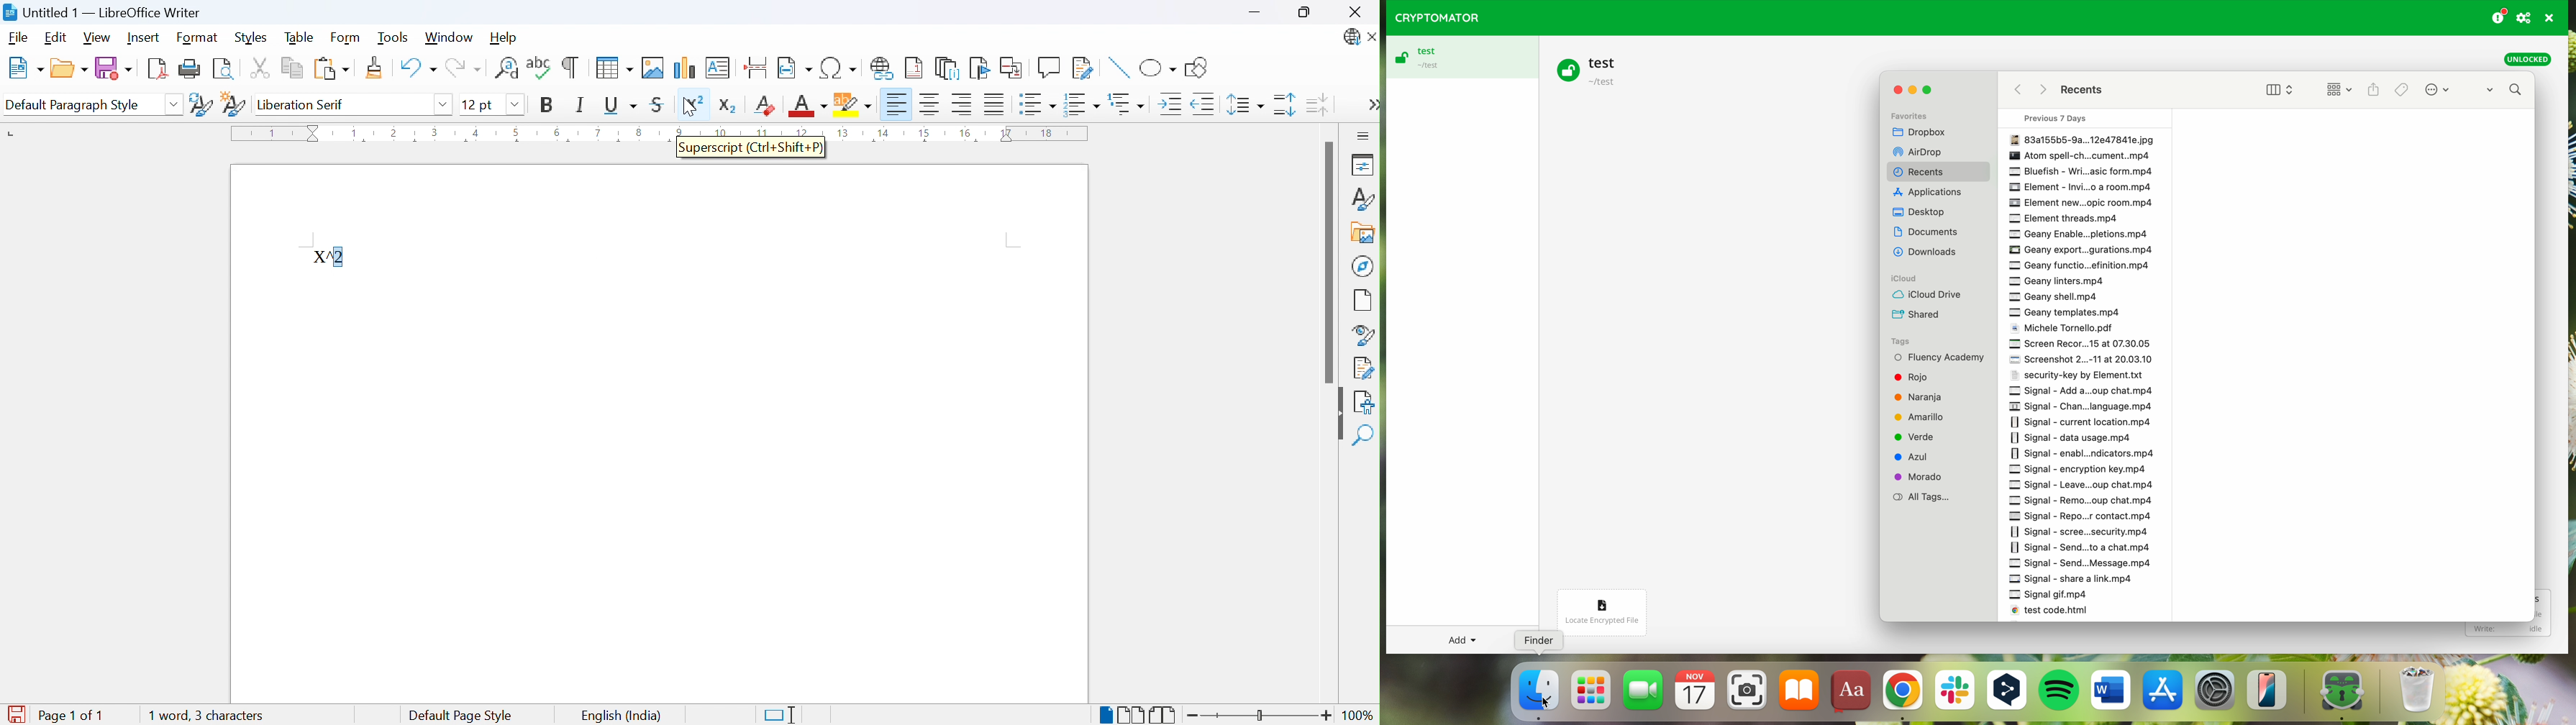 Image resolution: width=2576 pixels, height=728 pixels. Describe the element at coordinates (74, 106) in the screenshot. I see `Default paragraph style` at that location.